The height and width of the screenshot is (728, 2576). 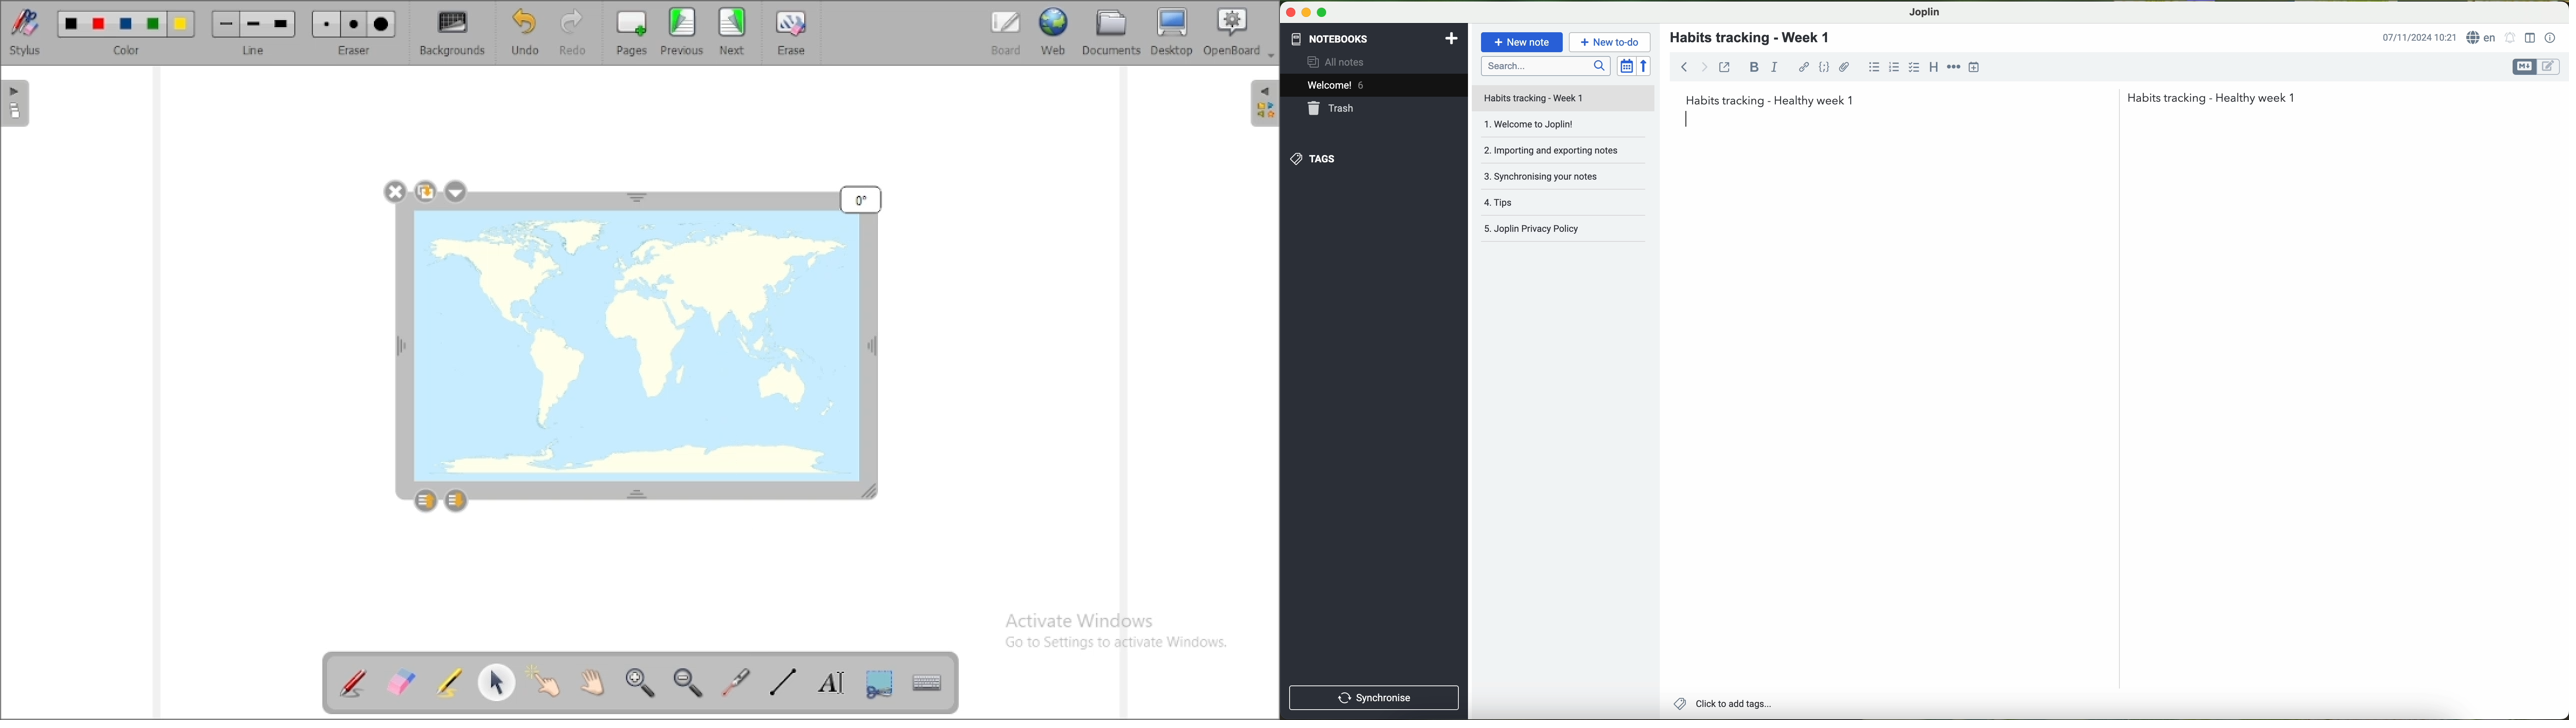 What do you see at coordinates (254, 33) in the screenshot?
I see `line` at bounding box center [254, 33].